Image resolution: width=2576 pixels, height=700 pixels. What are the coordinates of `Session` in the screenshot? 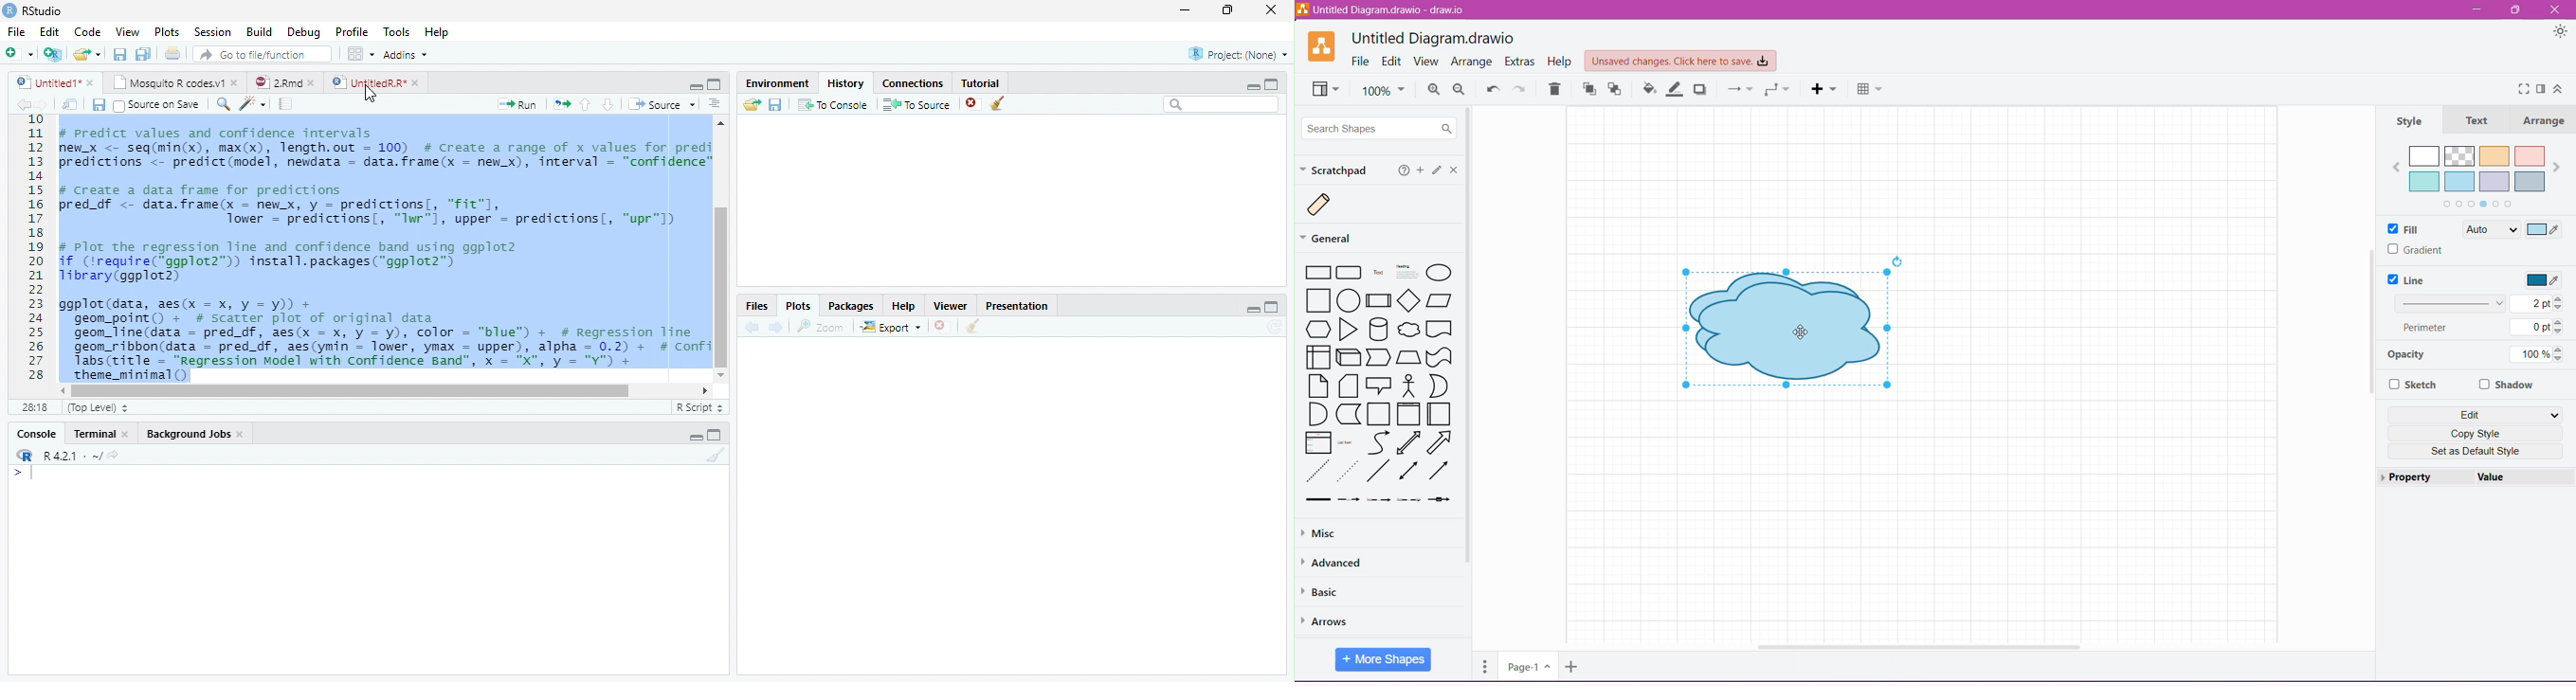 It's located at (214, 31).